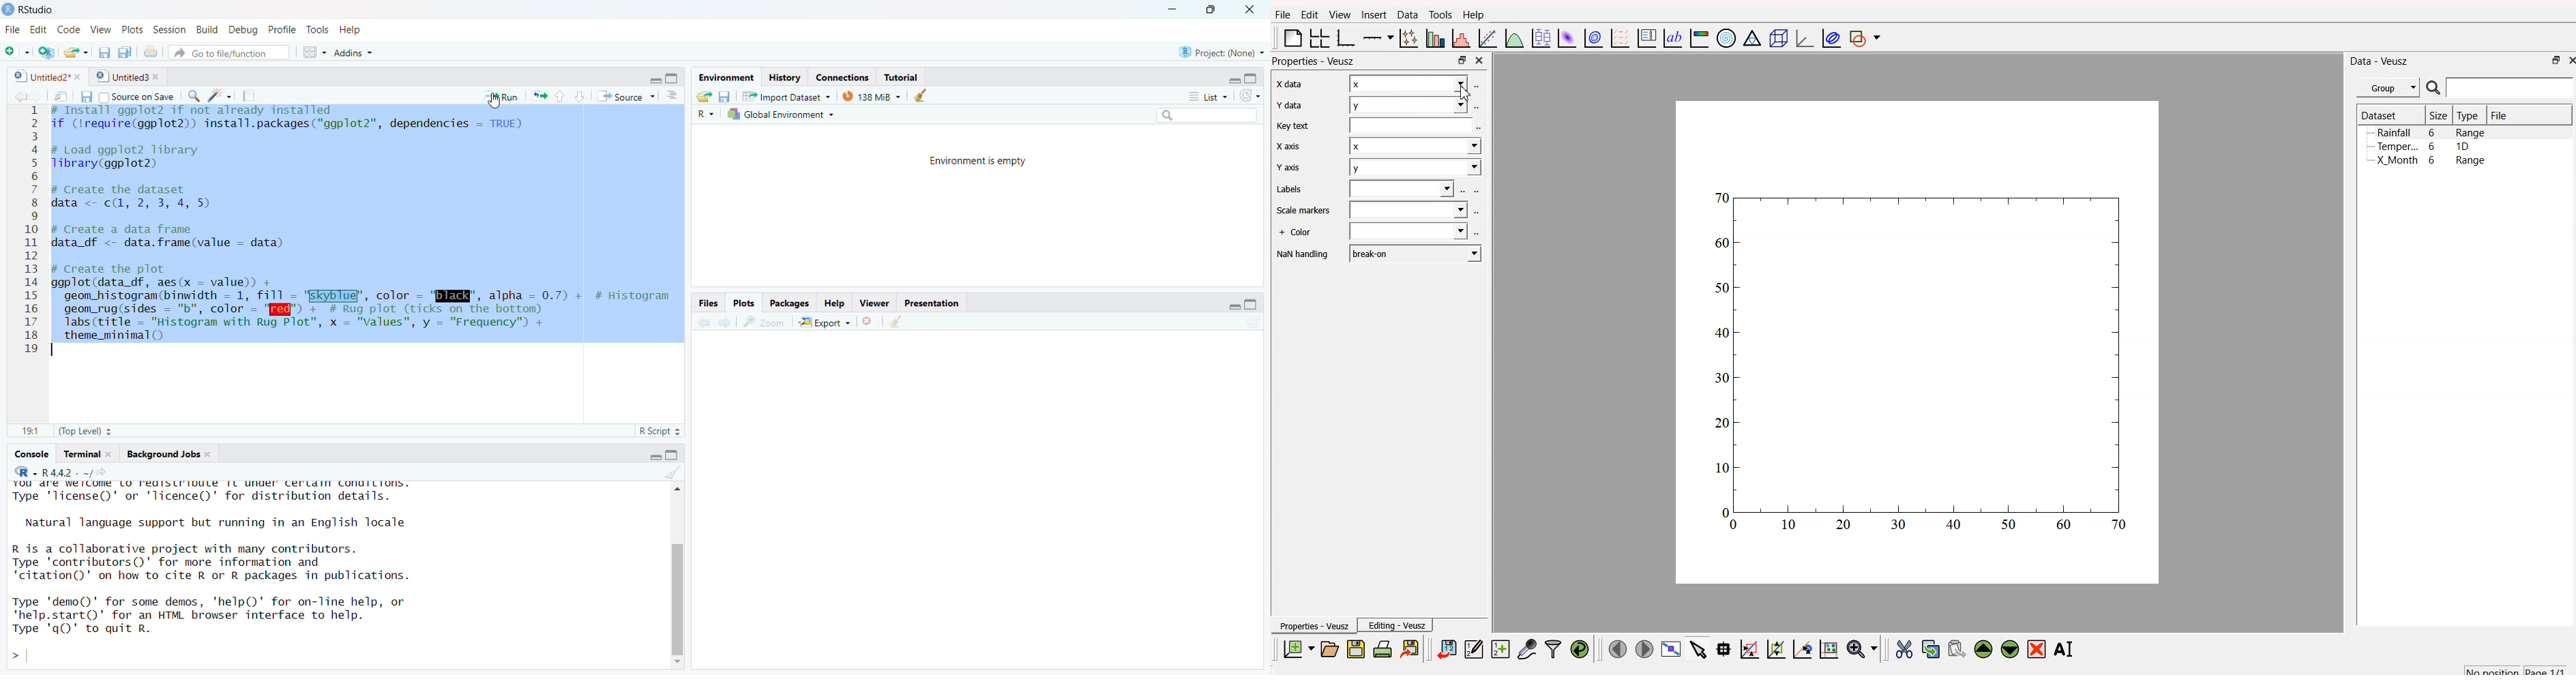 Image resolution: width=2576 pixels, height=700 pixels. What do you see at coordinates (46, 52) in the screenshot?
I see `create project` at bounding box center [46, 52].